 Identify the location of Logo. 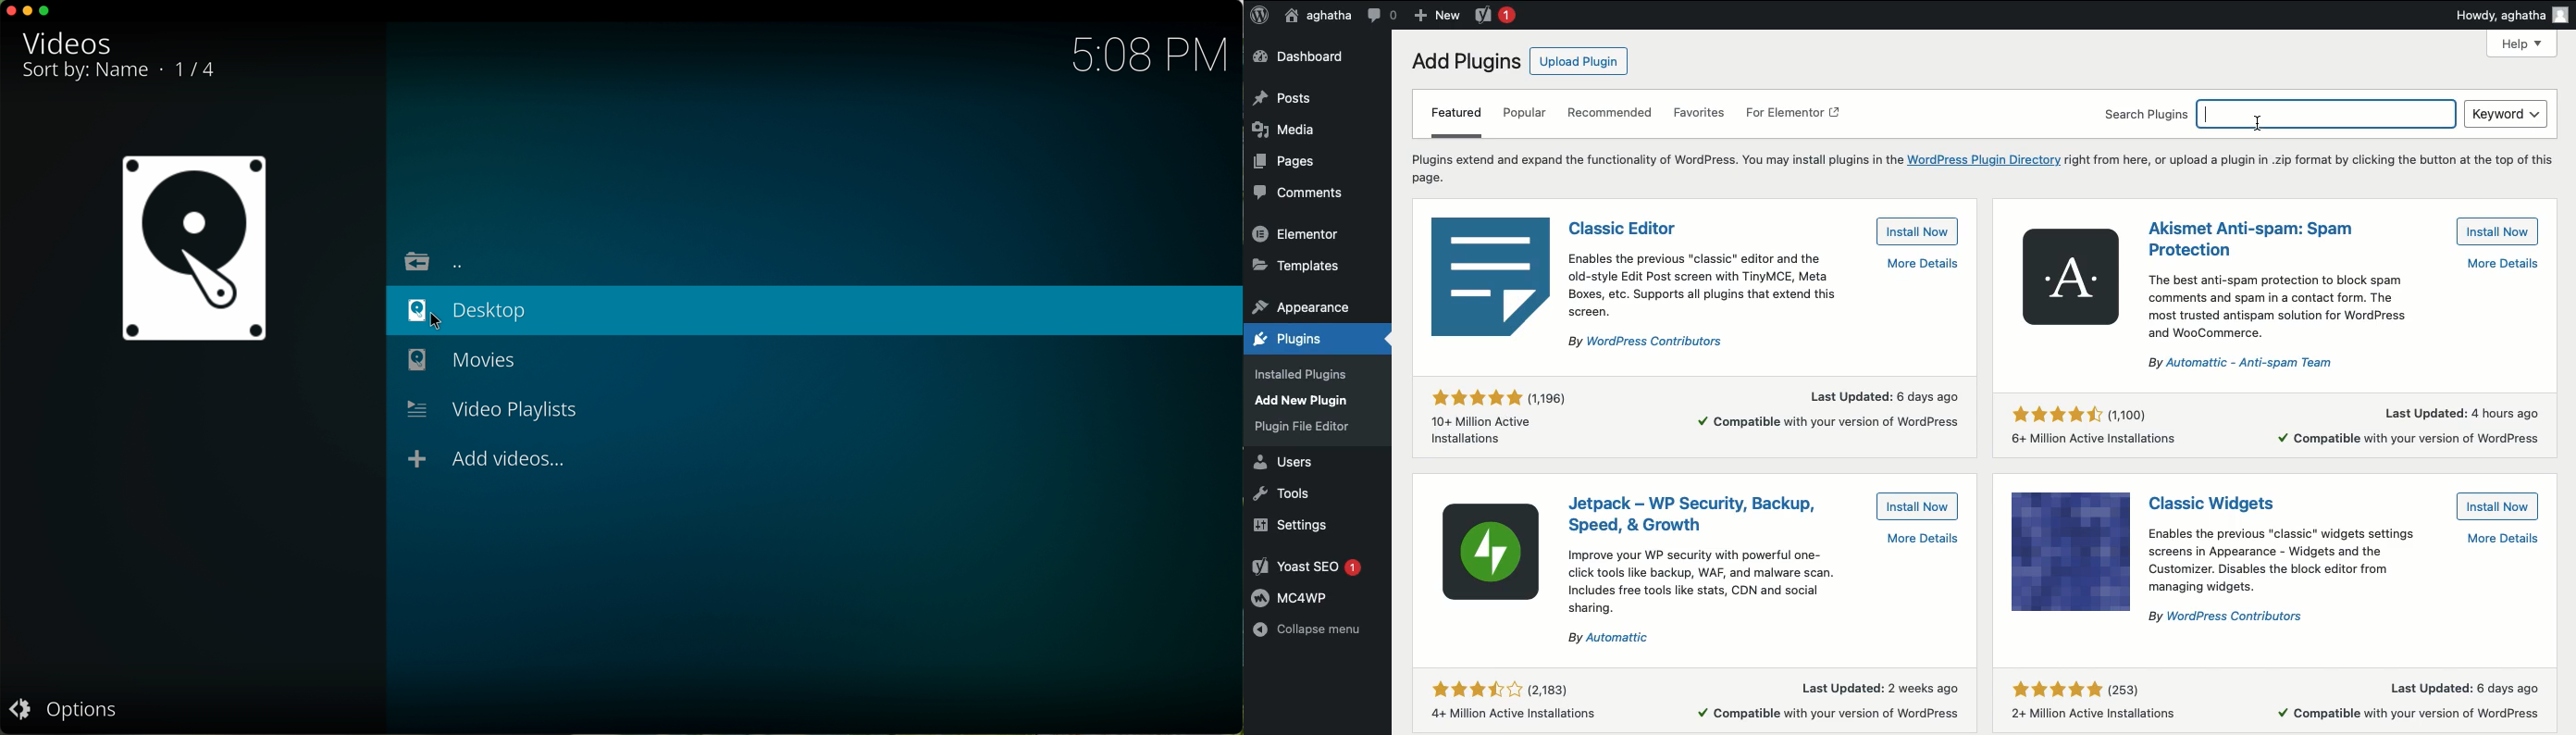
(1259, 17).